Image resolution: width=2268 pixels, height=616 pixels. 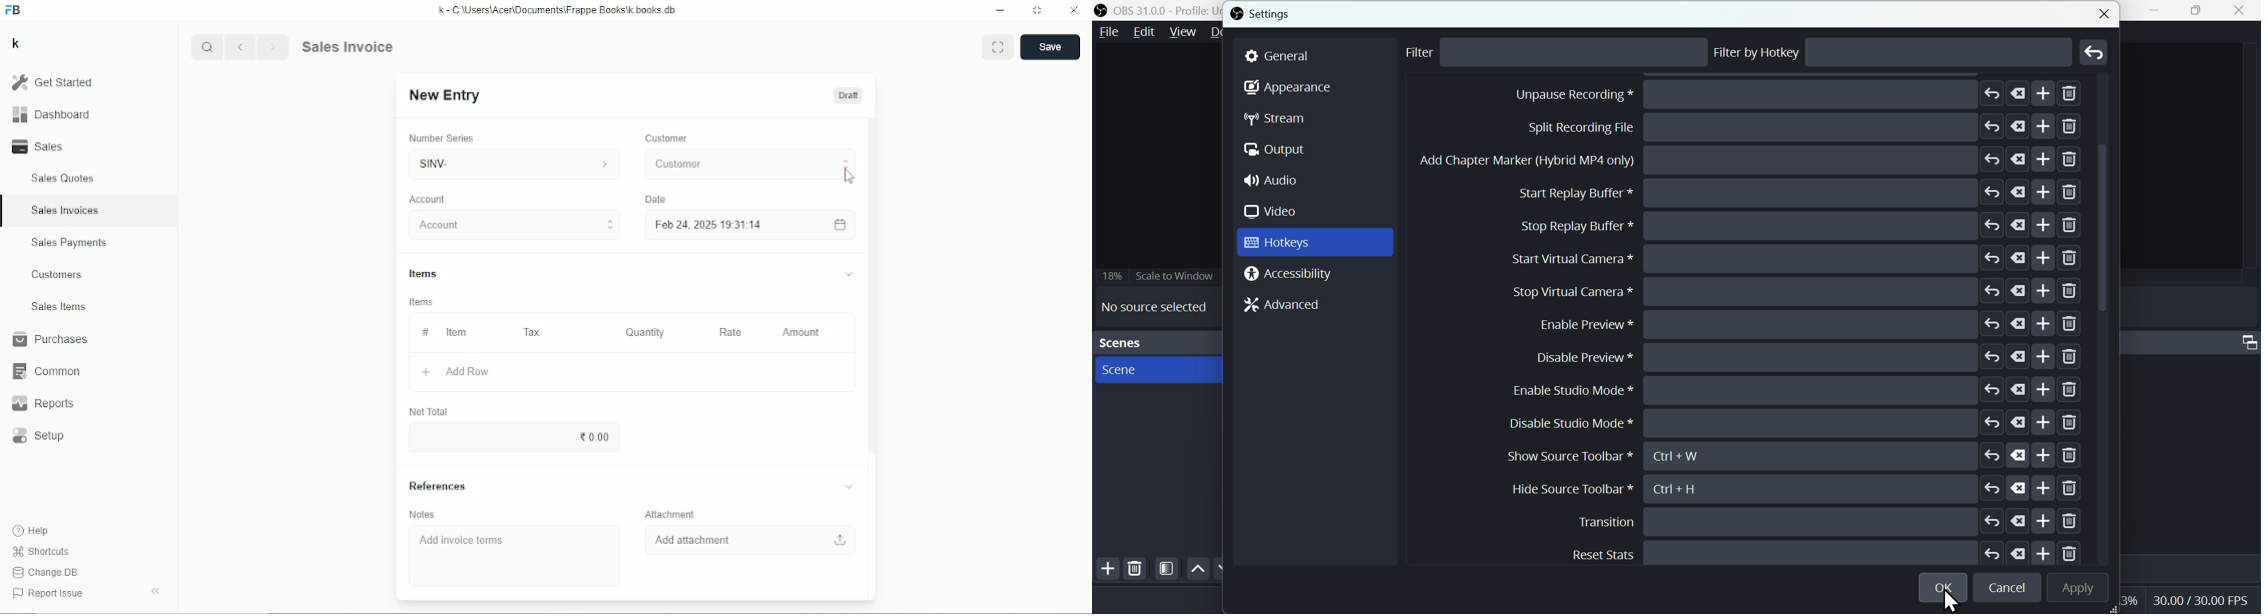 What do you see at coordinates (1801, 551) in the screenshot?
I see `Enable studio mode` at bounding box center [1801, 551].